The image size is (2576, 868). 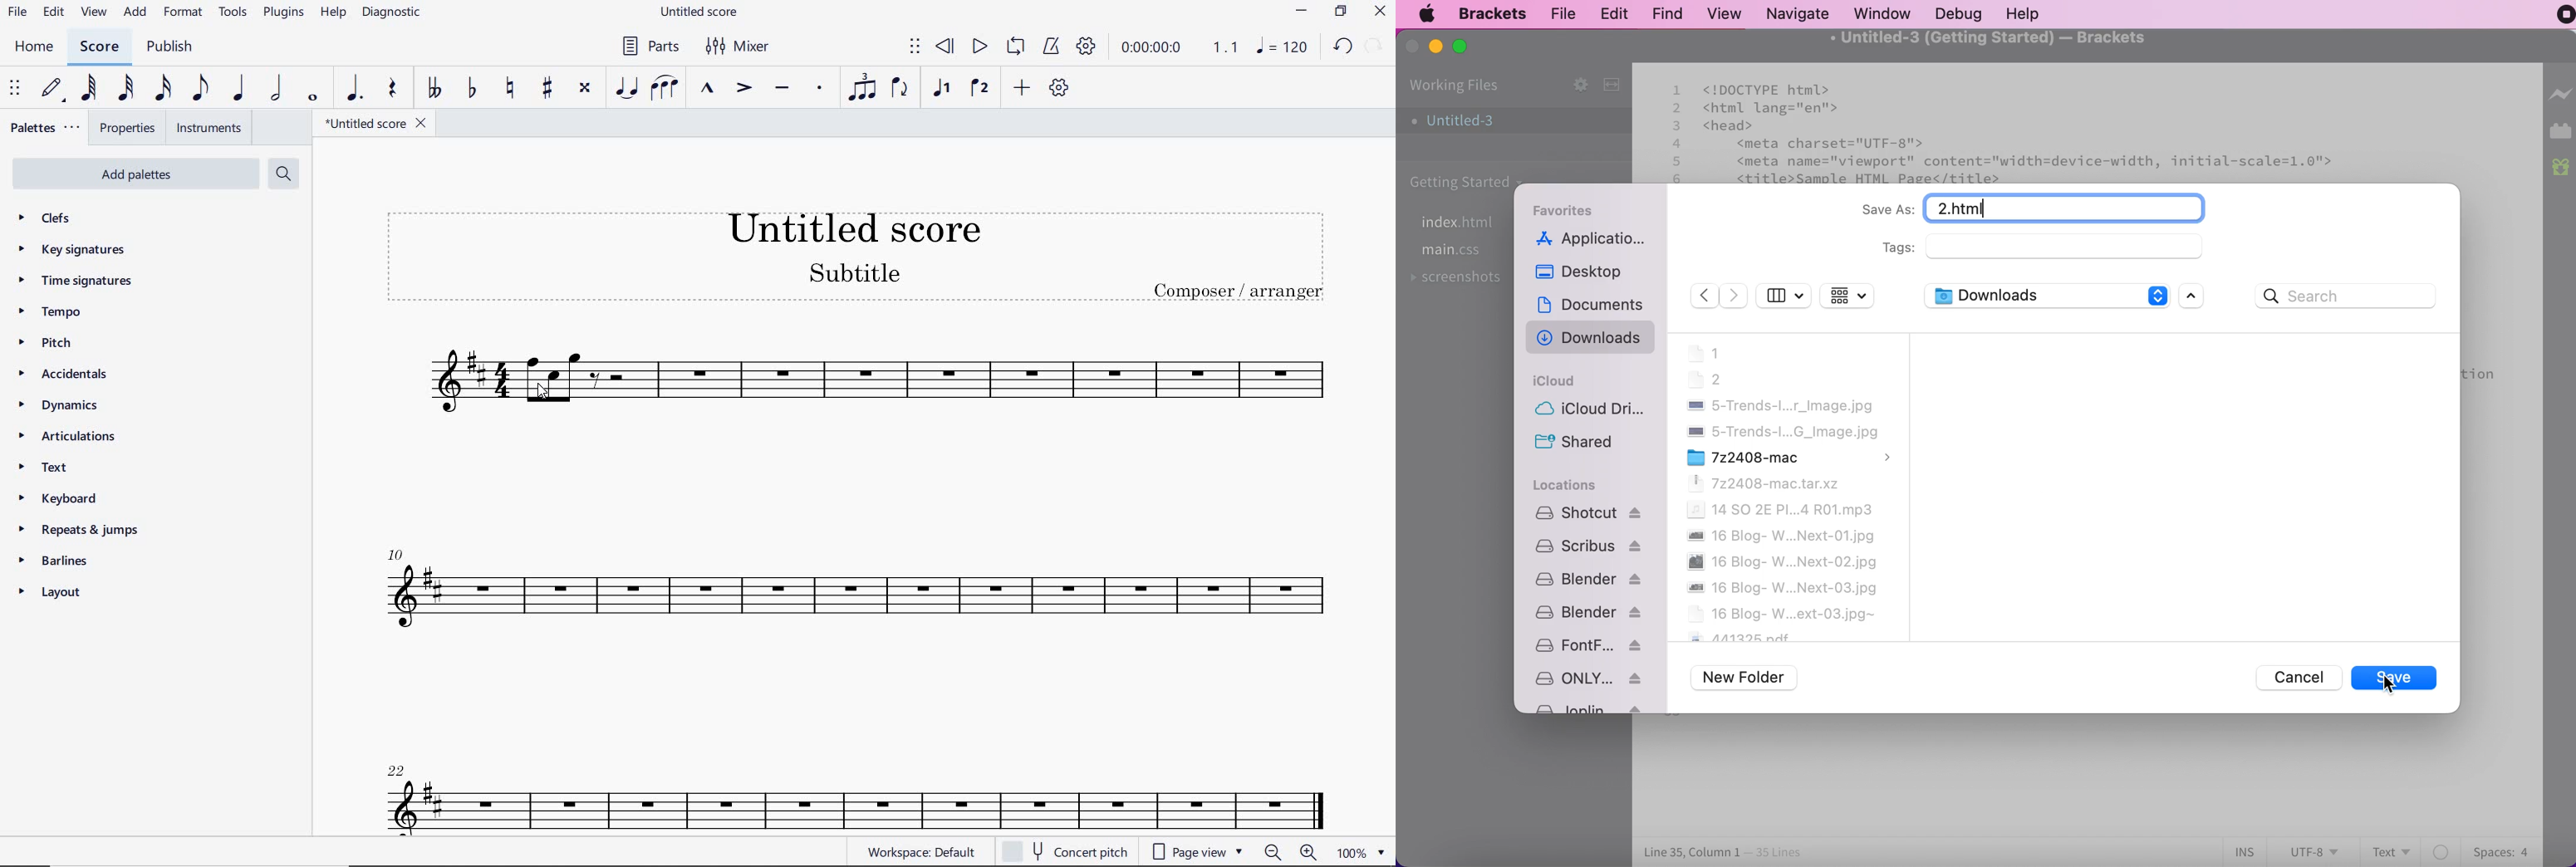 I want to click on LAYOUT, so click(x=52, y=593).